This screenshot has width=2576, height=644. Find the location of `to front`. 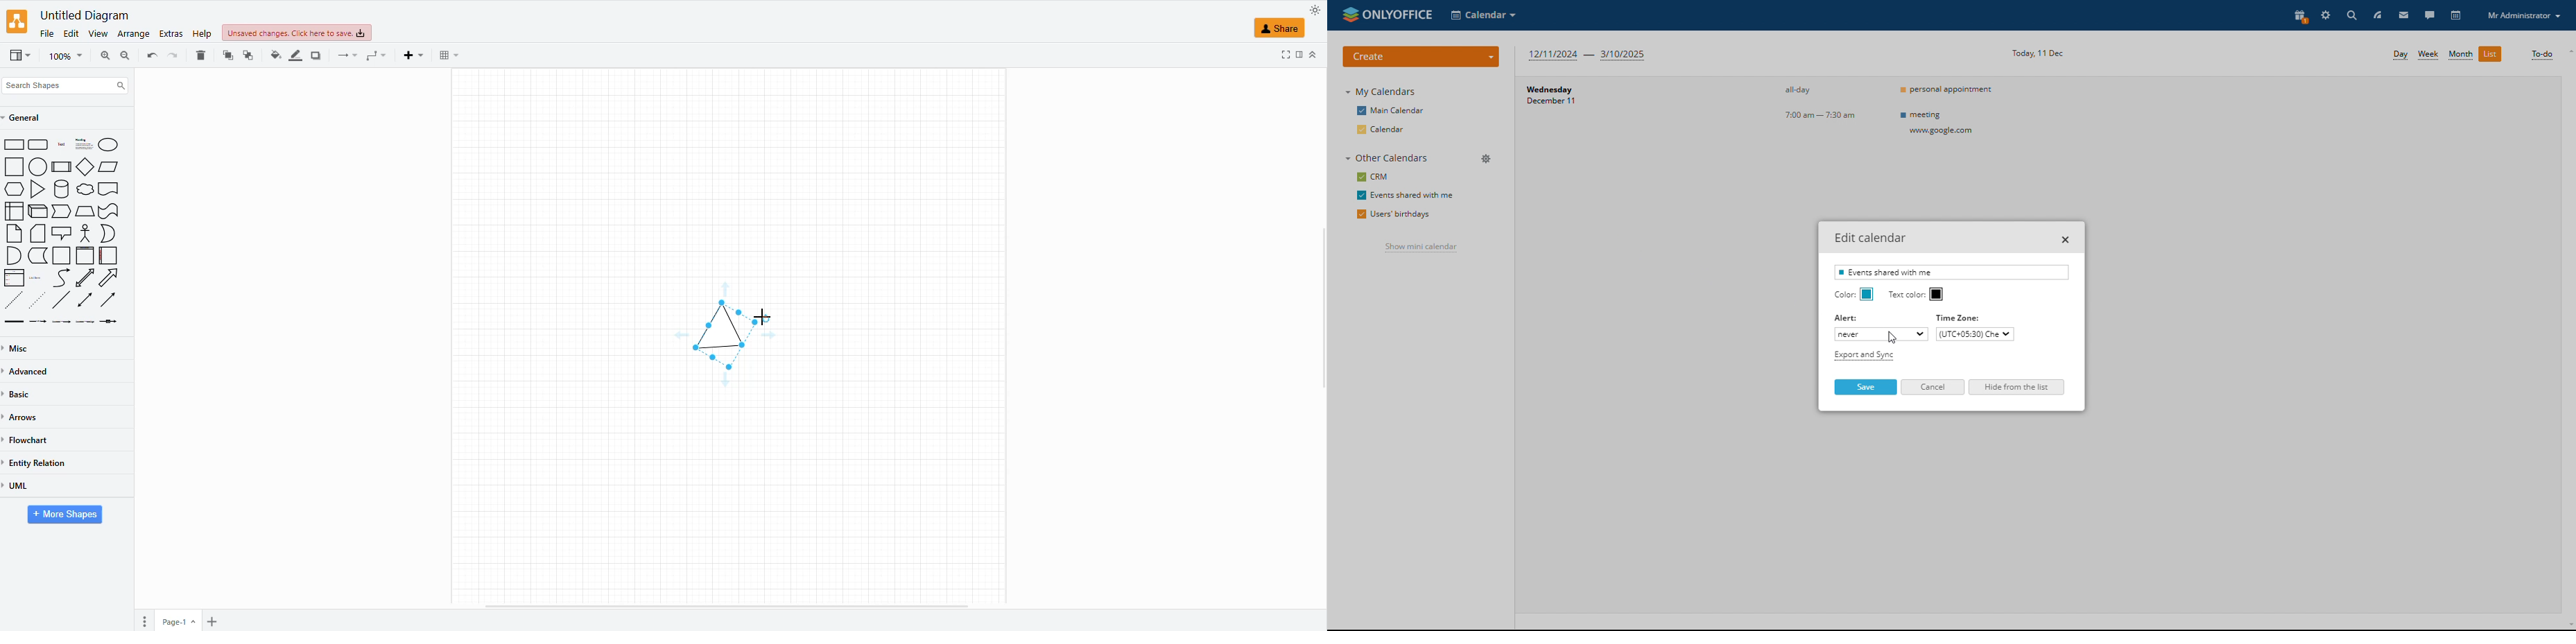

to front is located at coordinates (249, 53).